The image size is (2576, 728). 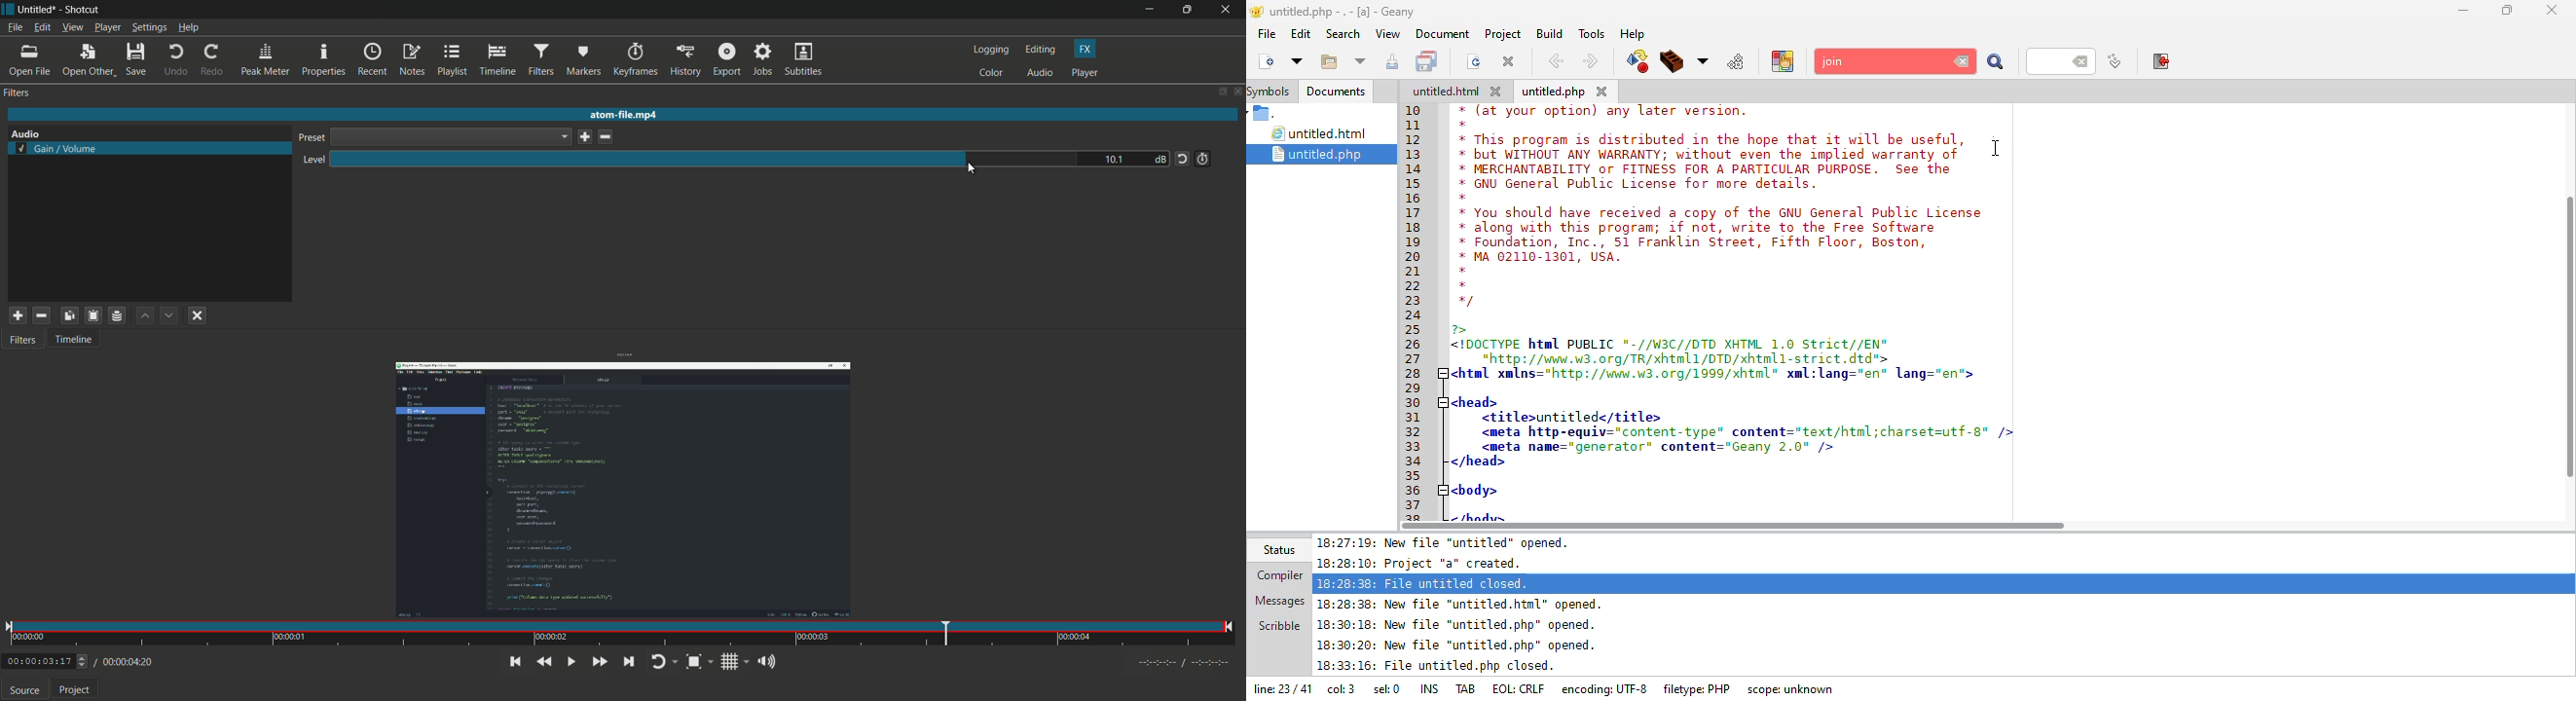 What do you see at coordinates (1632, 34) in the screenshot?
I see `help` at bounding box center [1632, 34].